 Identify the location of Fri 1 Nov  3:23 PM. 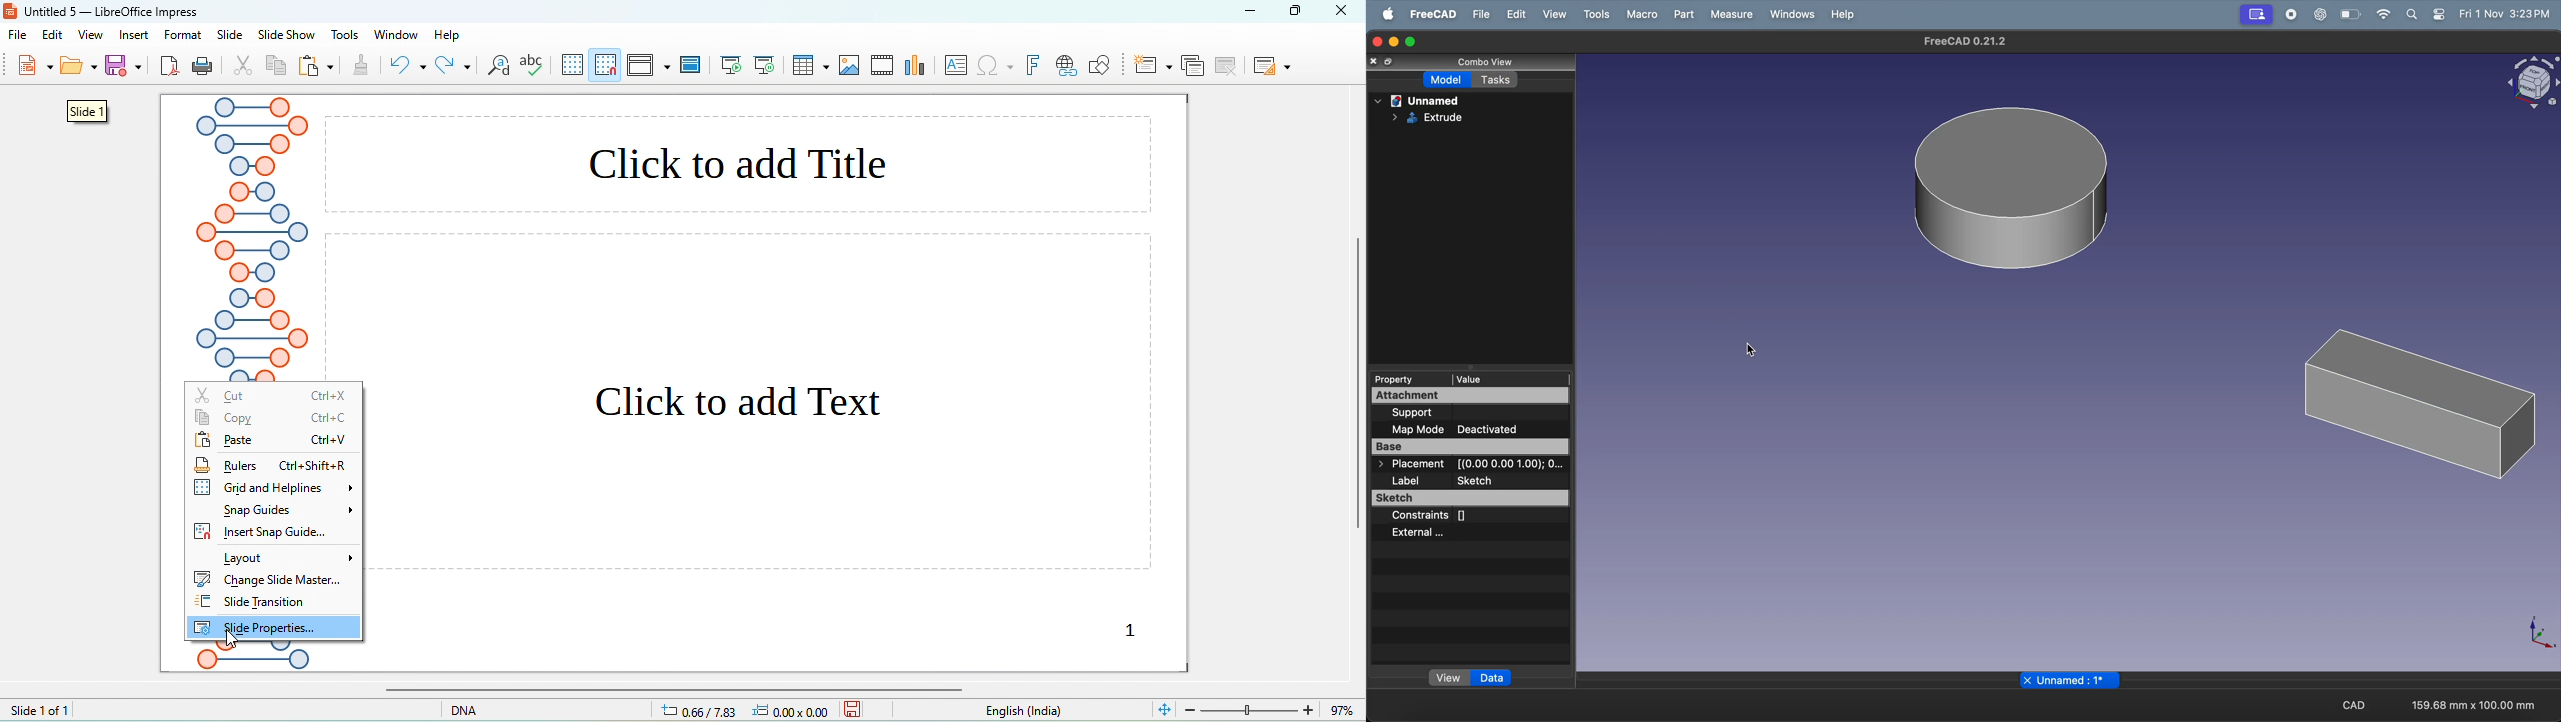
(2504, 13).